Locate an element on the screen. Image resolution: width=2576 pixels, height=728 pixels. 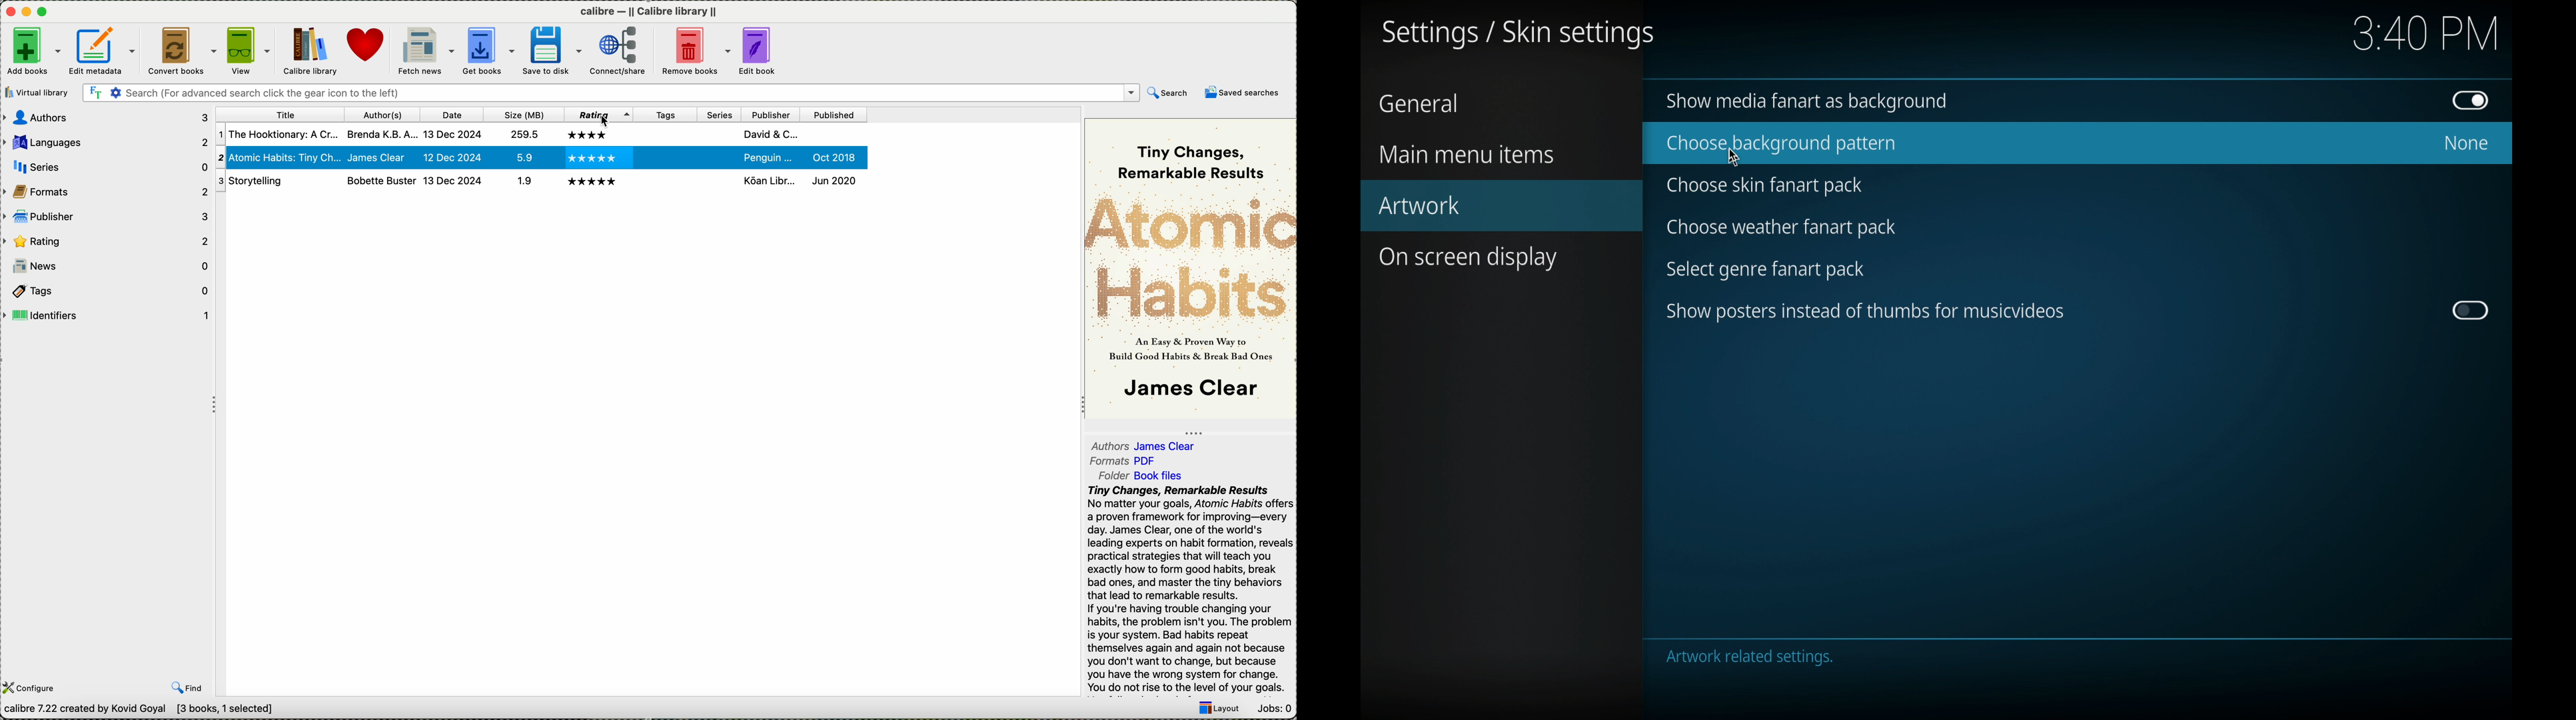
minimize is located at coordinates (27, 11).